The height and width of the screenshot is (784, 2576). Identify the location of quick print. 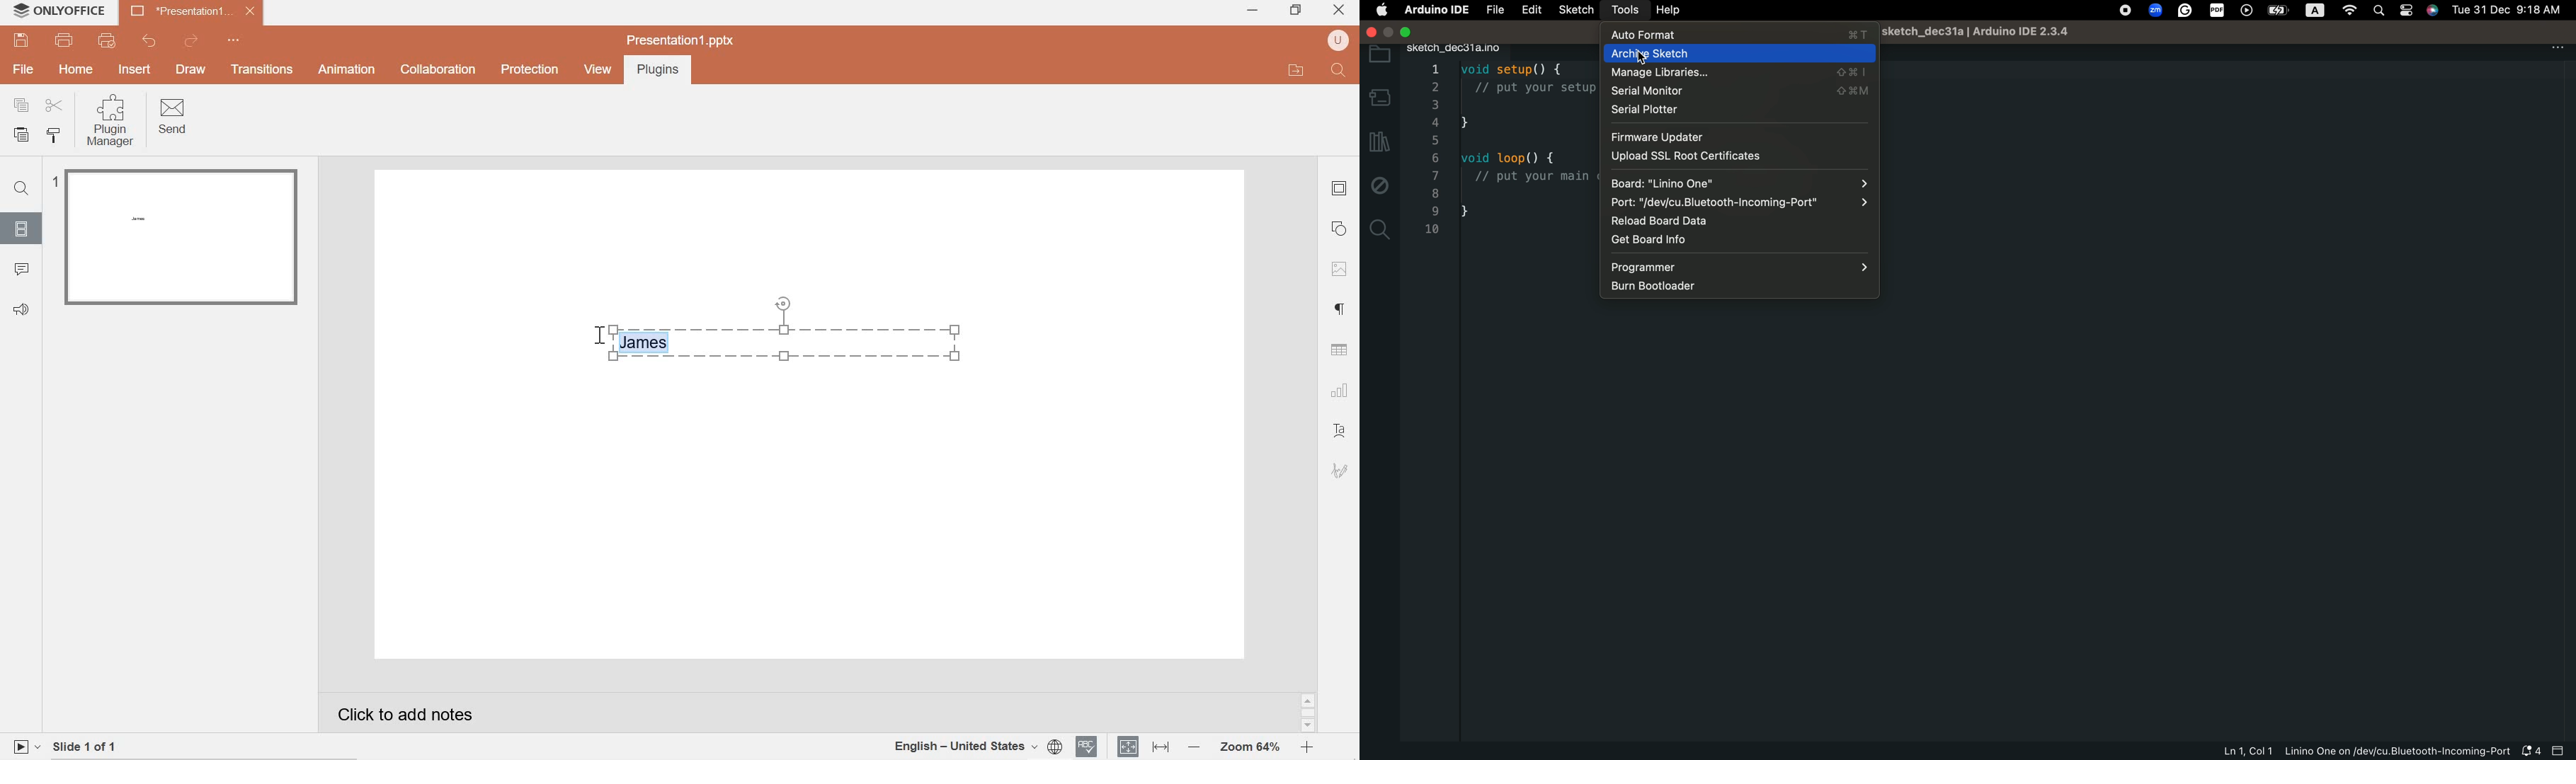
(112, 41).